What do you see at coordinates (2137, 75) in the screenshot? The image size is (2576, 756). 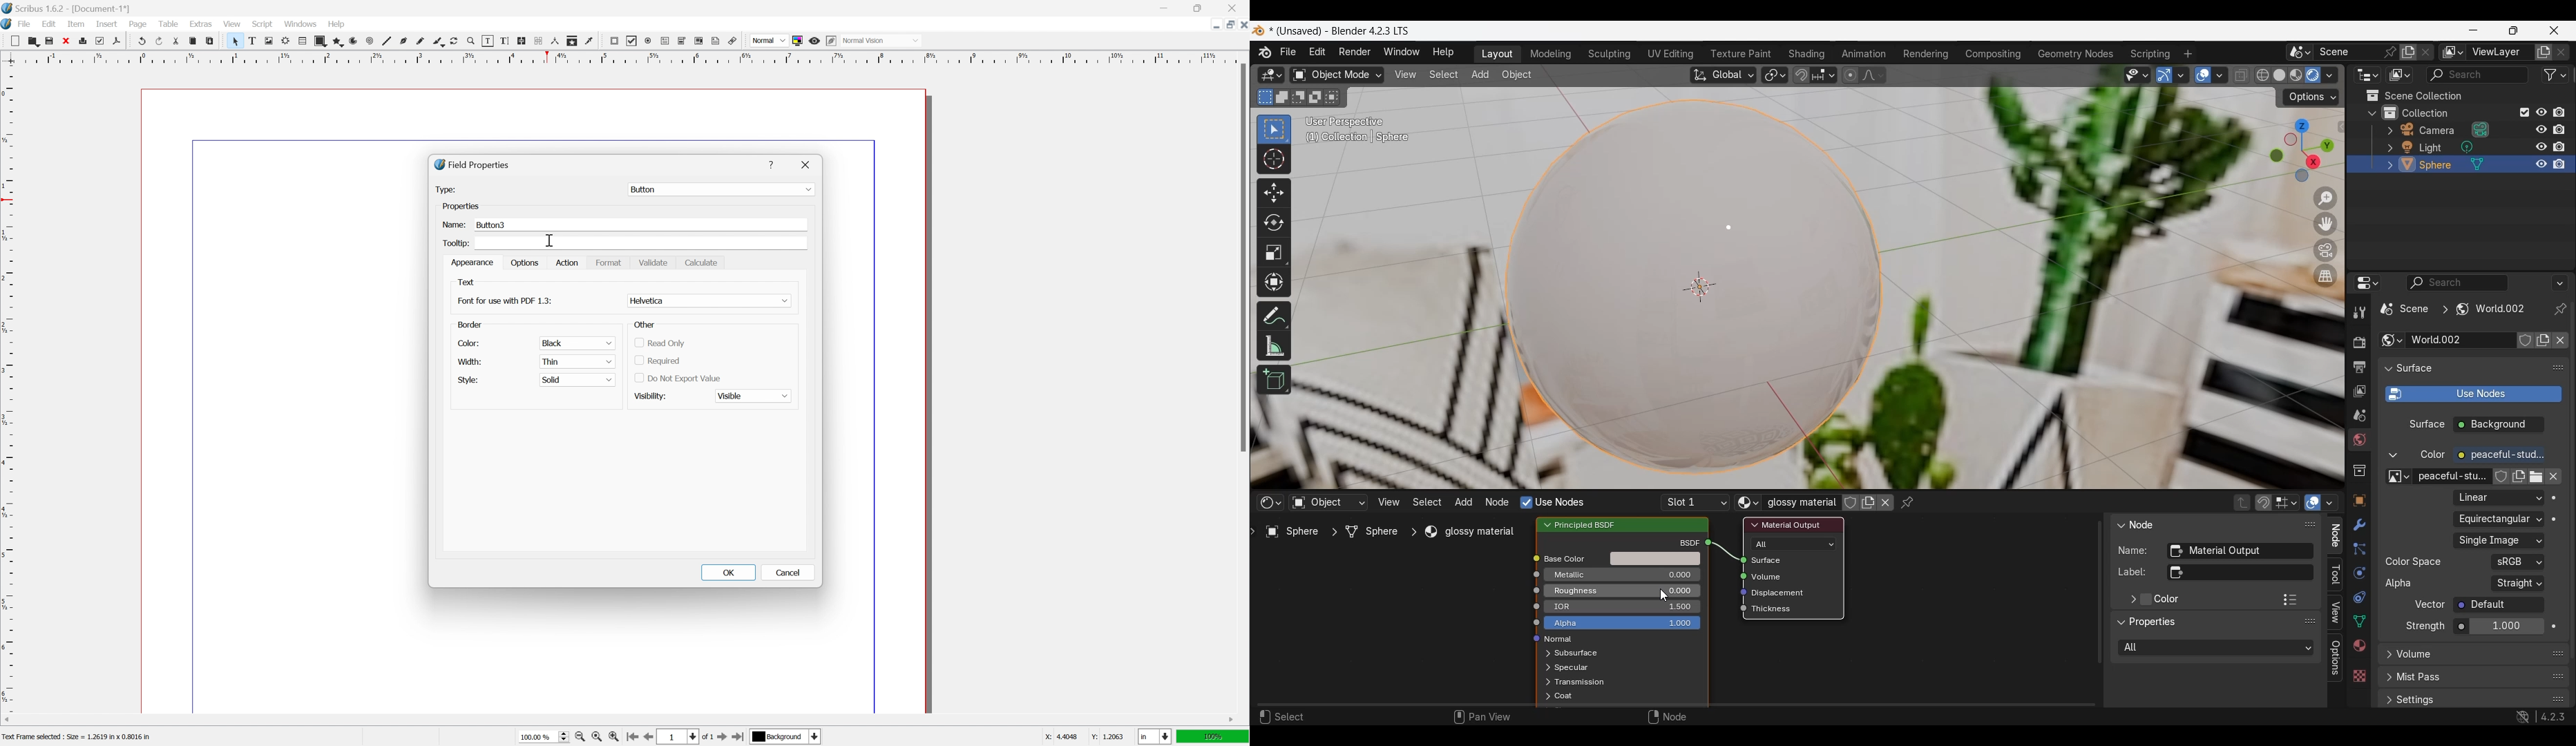 I see `Selectability and visibility options` at bounding box center [2137, 75].